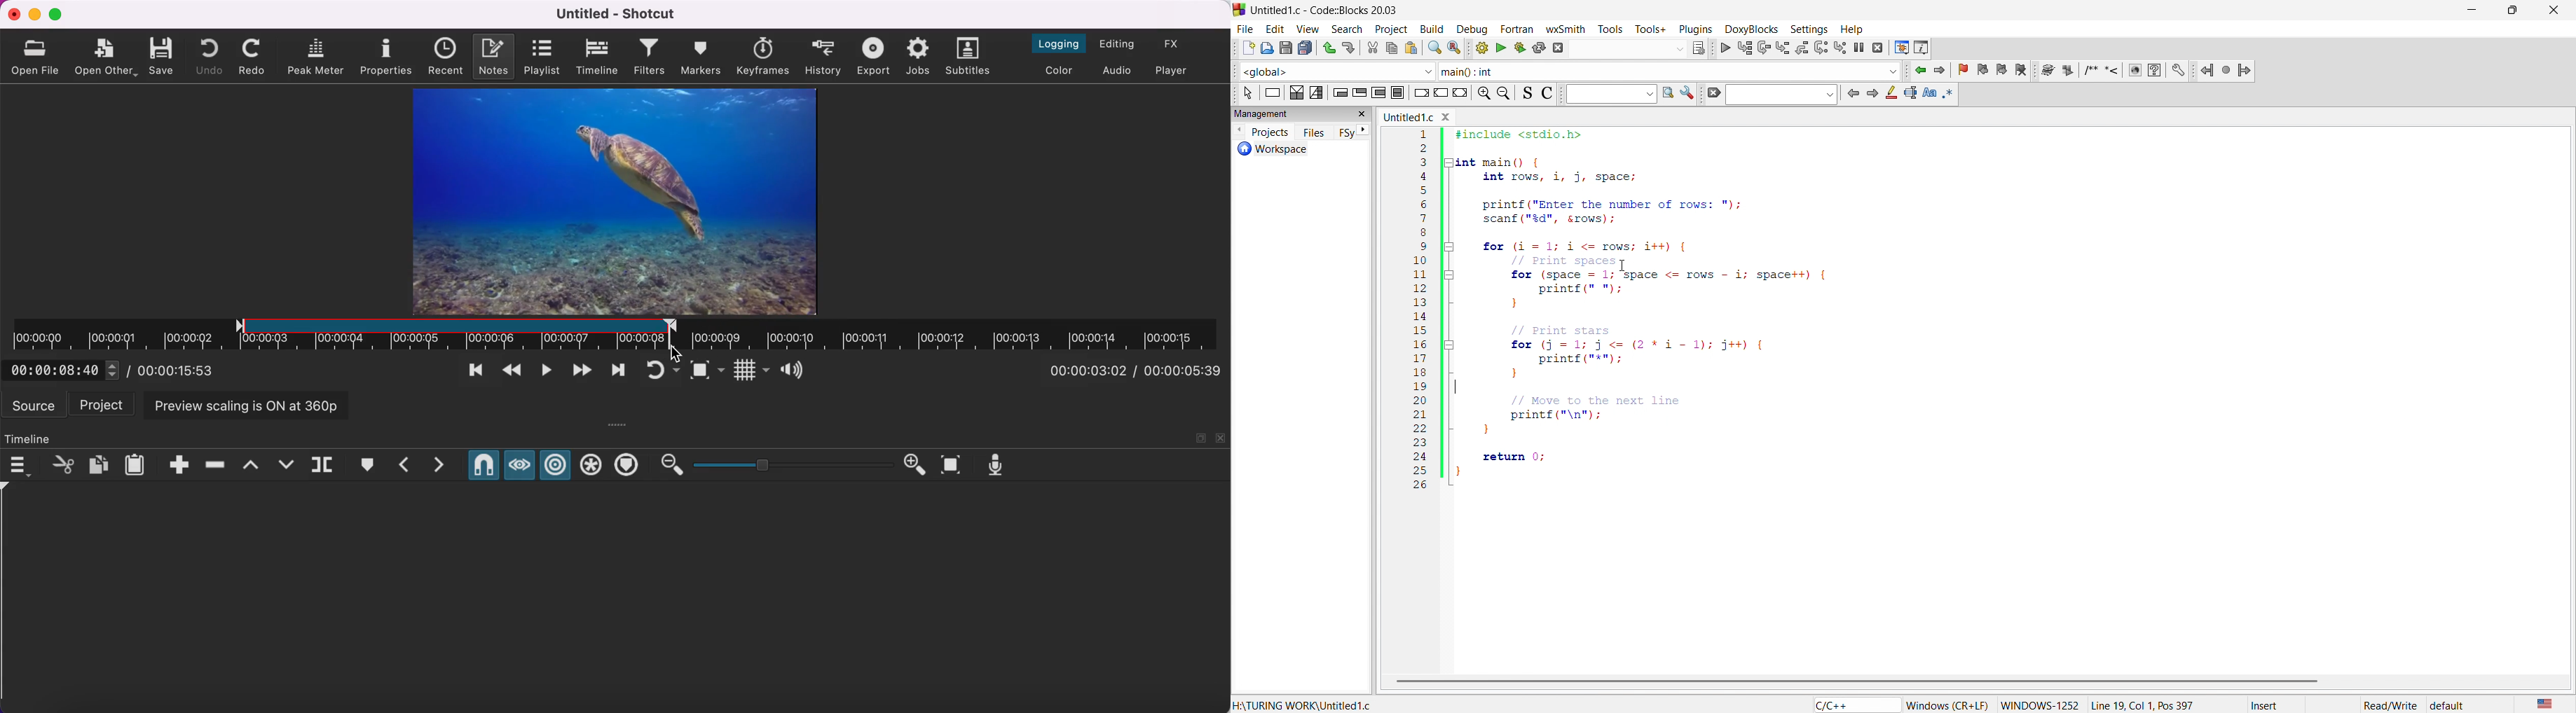 The height and width of the screenshot is (728, 2576). What do you see at coordinates (2542, 703) in the screenshot?
I see `language` at bounding box center [2542, 703].